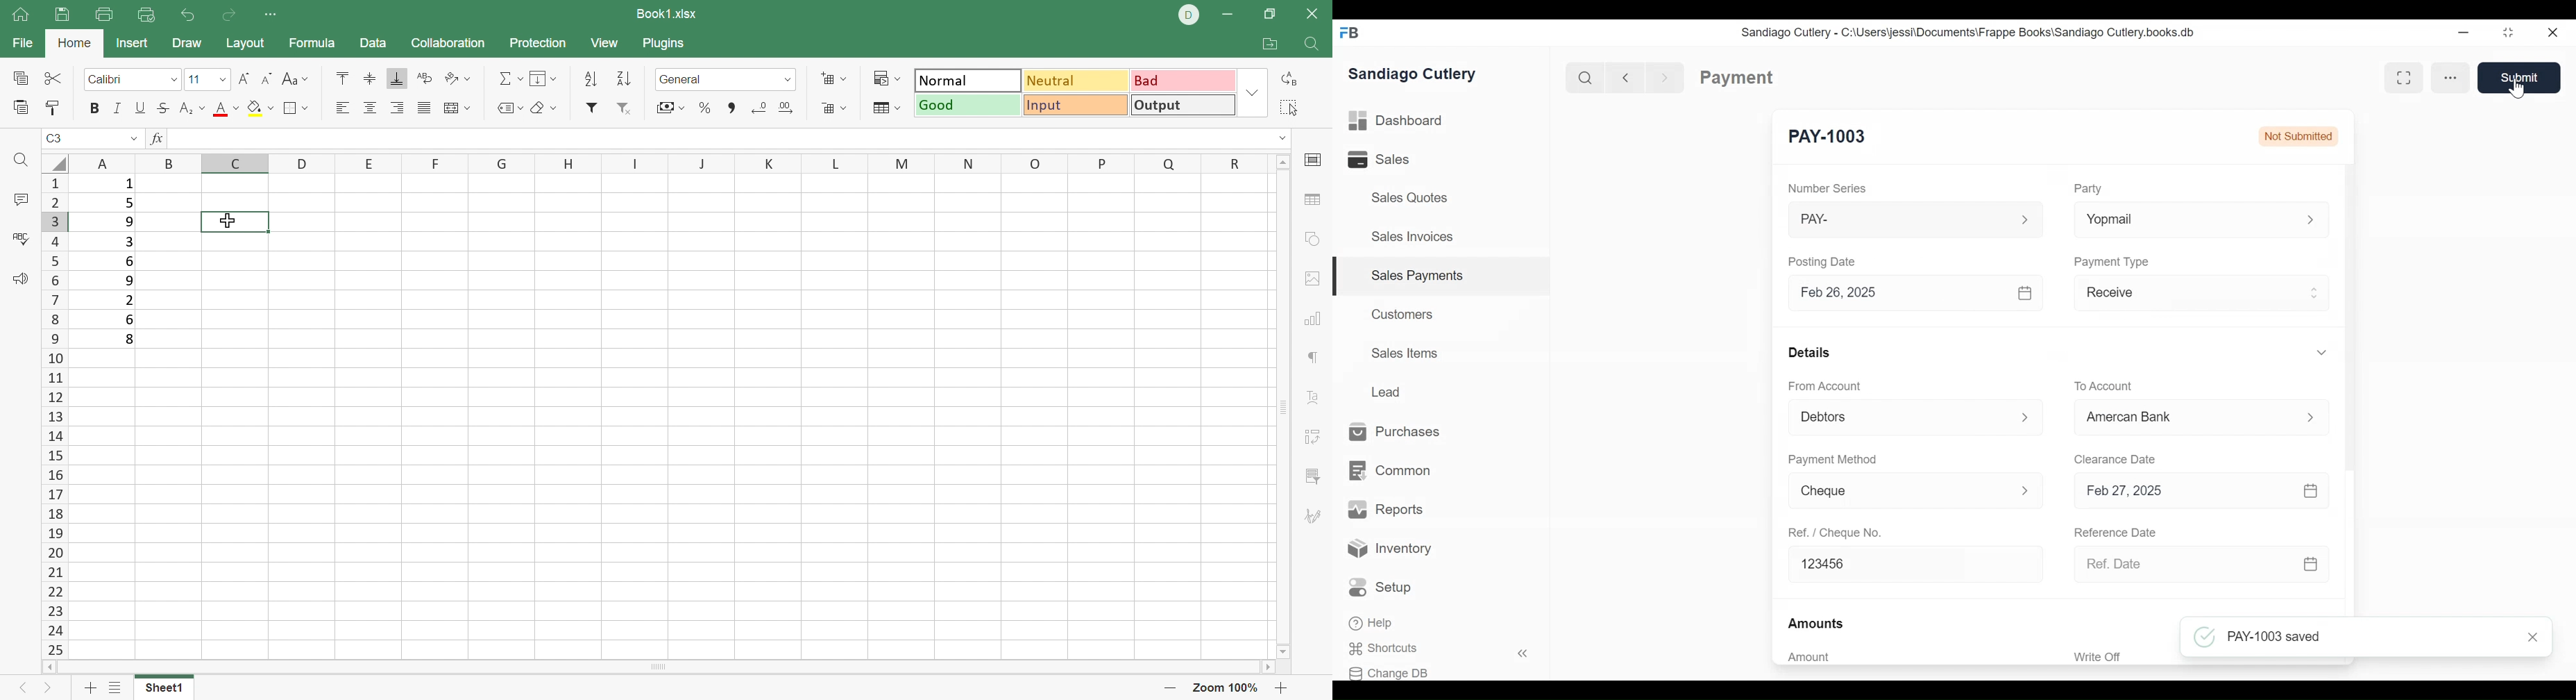 The height and width of the screenshot is (700, 2576). I want to click on Sales Invoices, so click(1412, 238).